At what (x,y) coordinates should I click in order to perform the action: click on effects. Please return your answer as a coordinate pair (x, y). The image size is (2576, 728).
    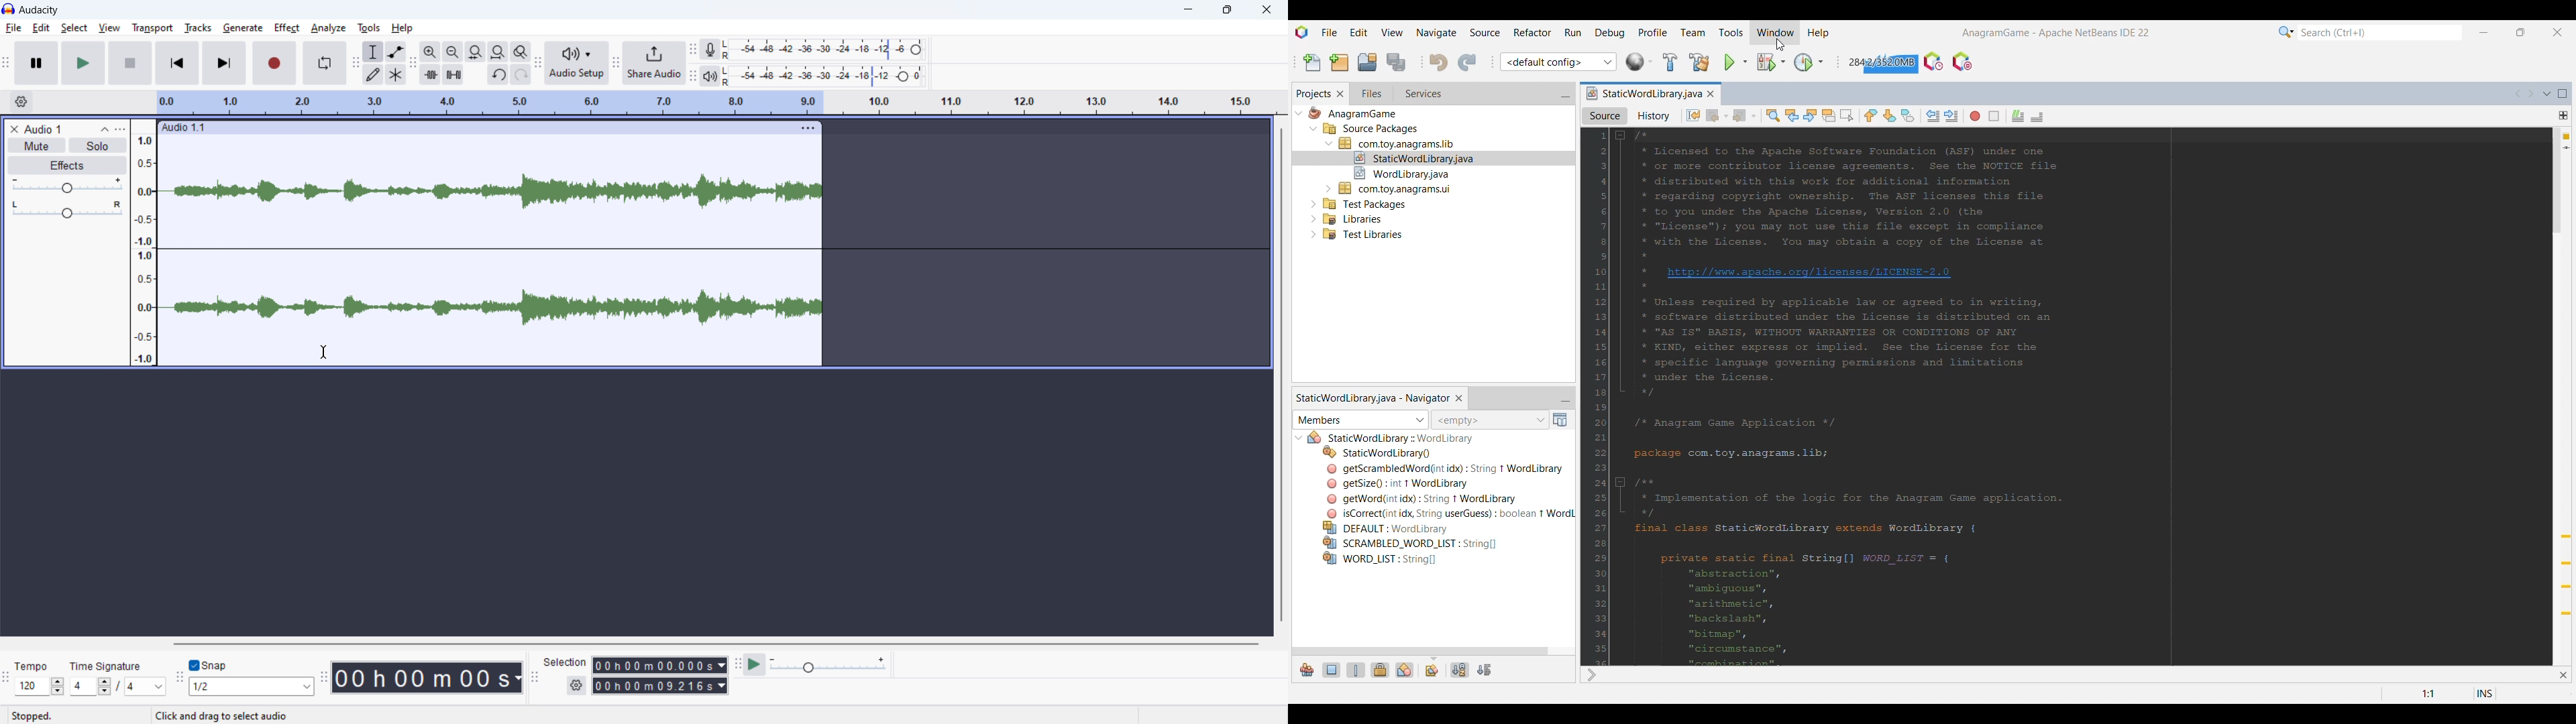
    Looking at the image, I should click on (68, 165).